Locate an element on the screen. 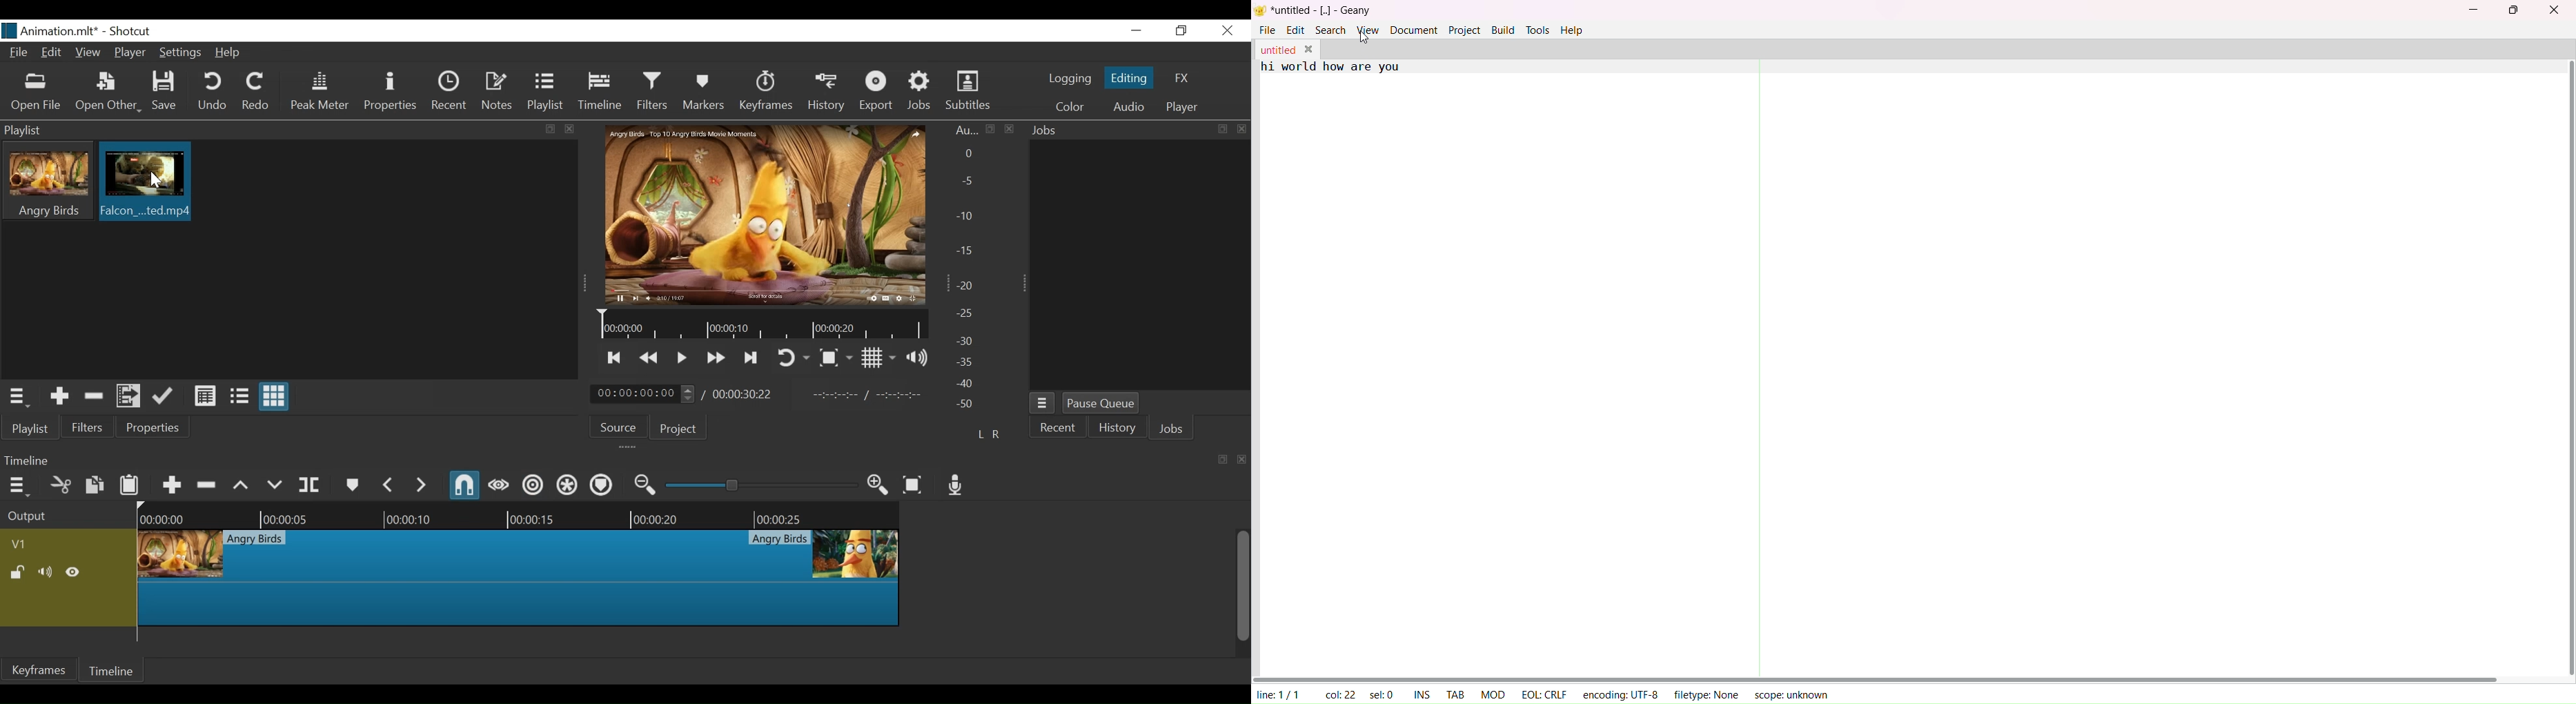 The width and height of the screenshot is (2576, 728). Lift is located at coordinates (242, 484).